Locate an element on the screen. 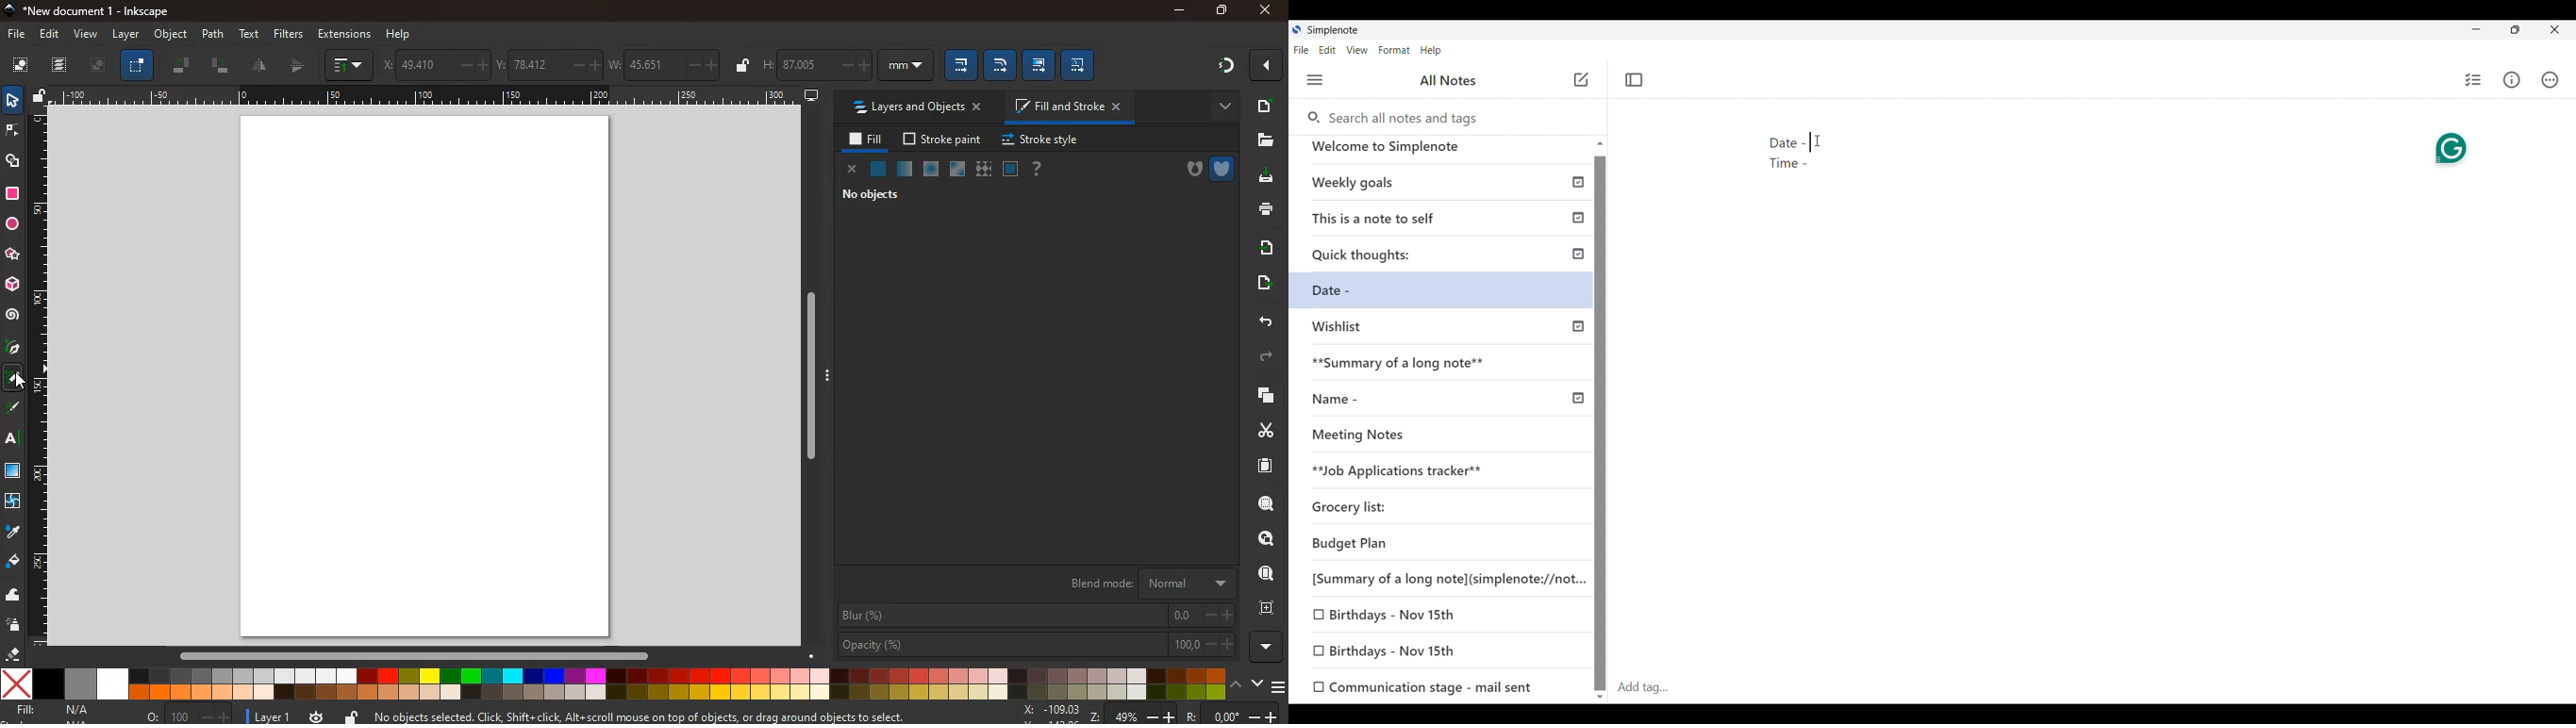  Unpublished note is located at coordinates (1355, 509).